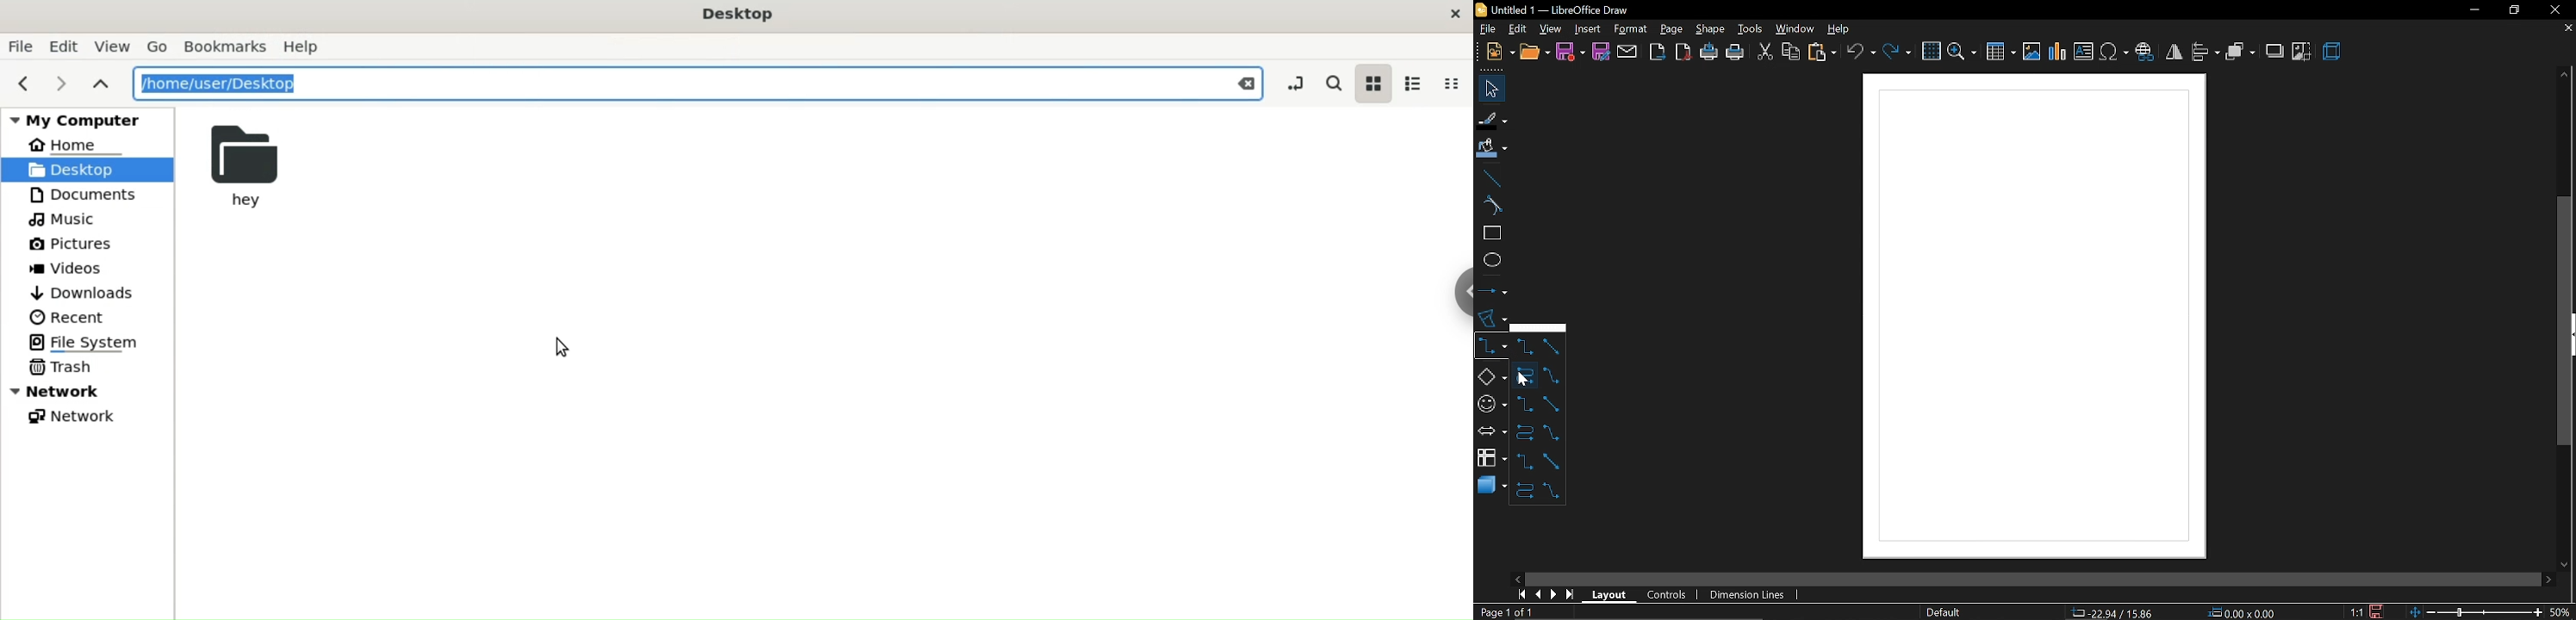 The height and width of the screenshot is (644, 2576). Describe the element at coordinates (1492, 290) in the screenshot. I see `lines and arrows` at that location.